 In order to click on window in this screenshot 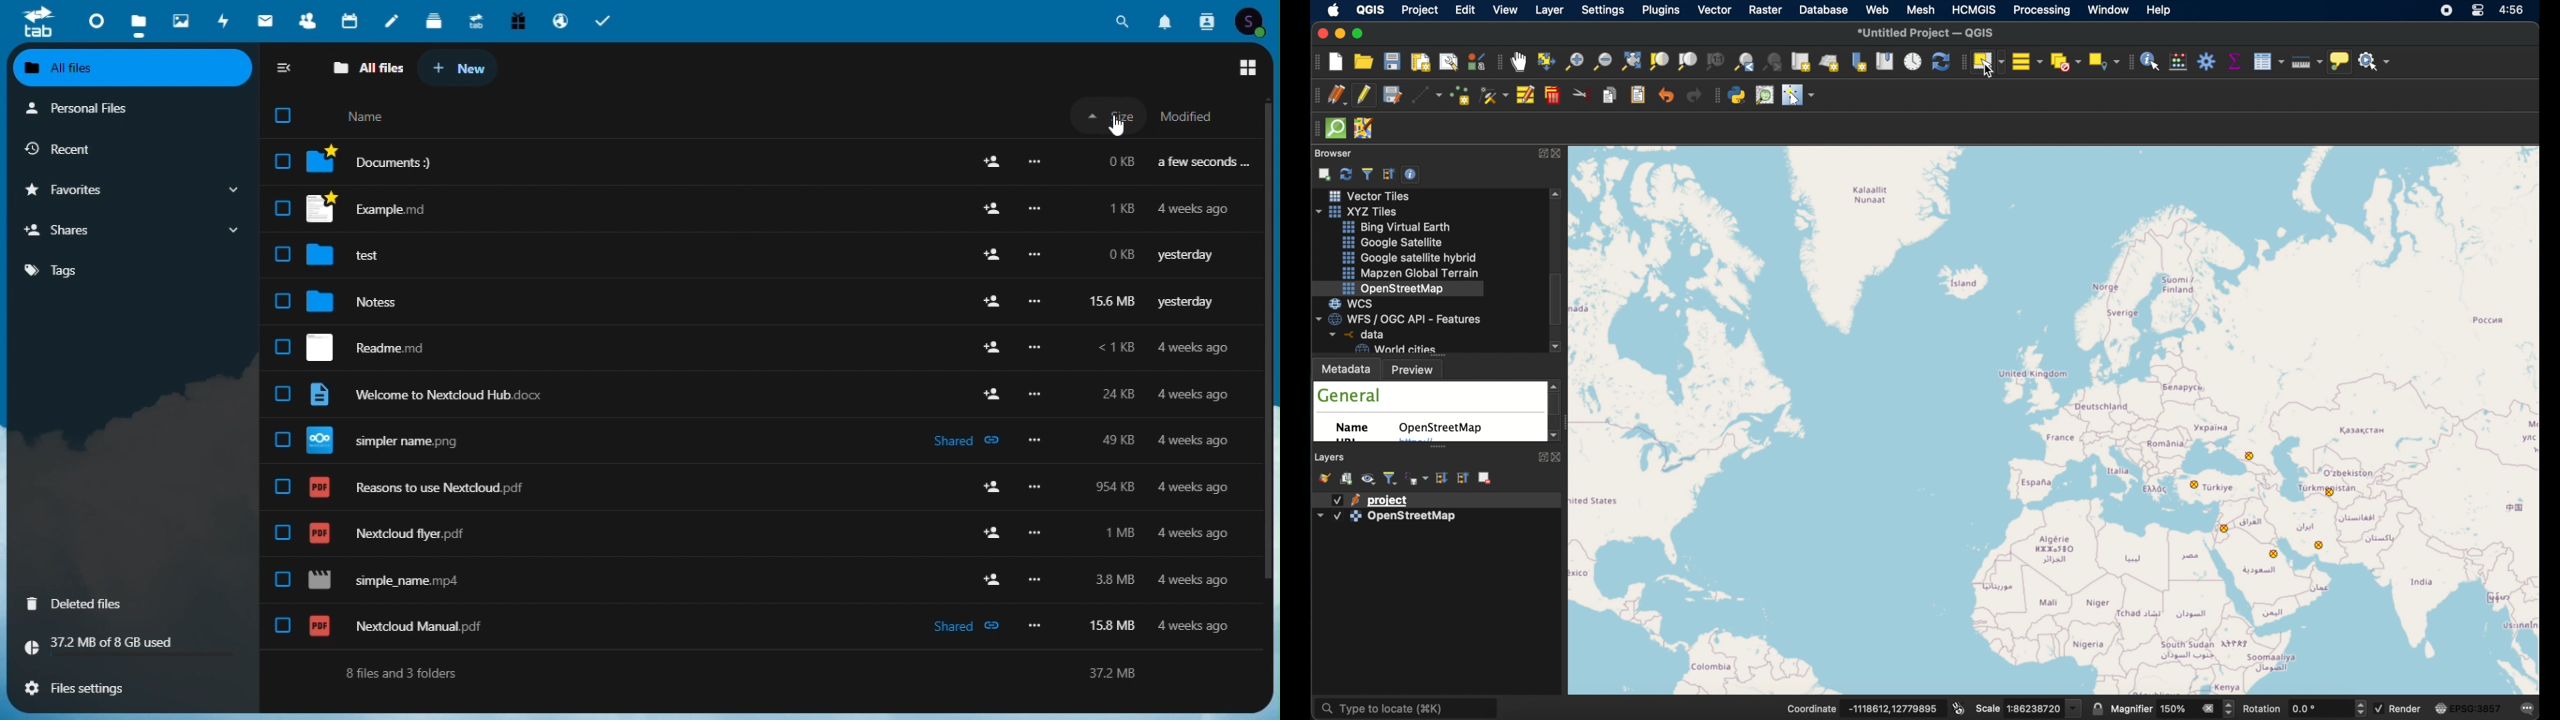, I will do `click(2109, 11)`.